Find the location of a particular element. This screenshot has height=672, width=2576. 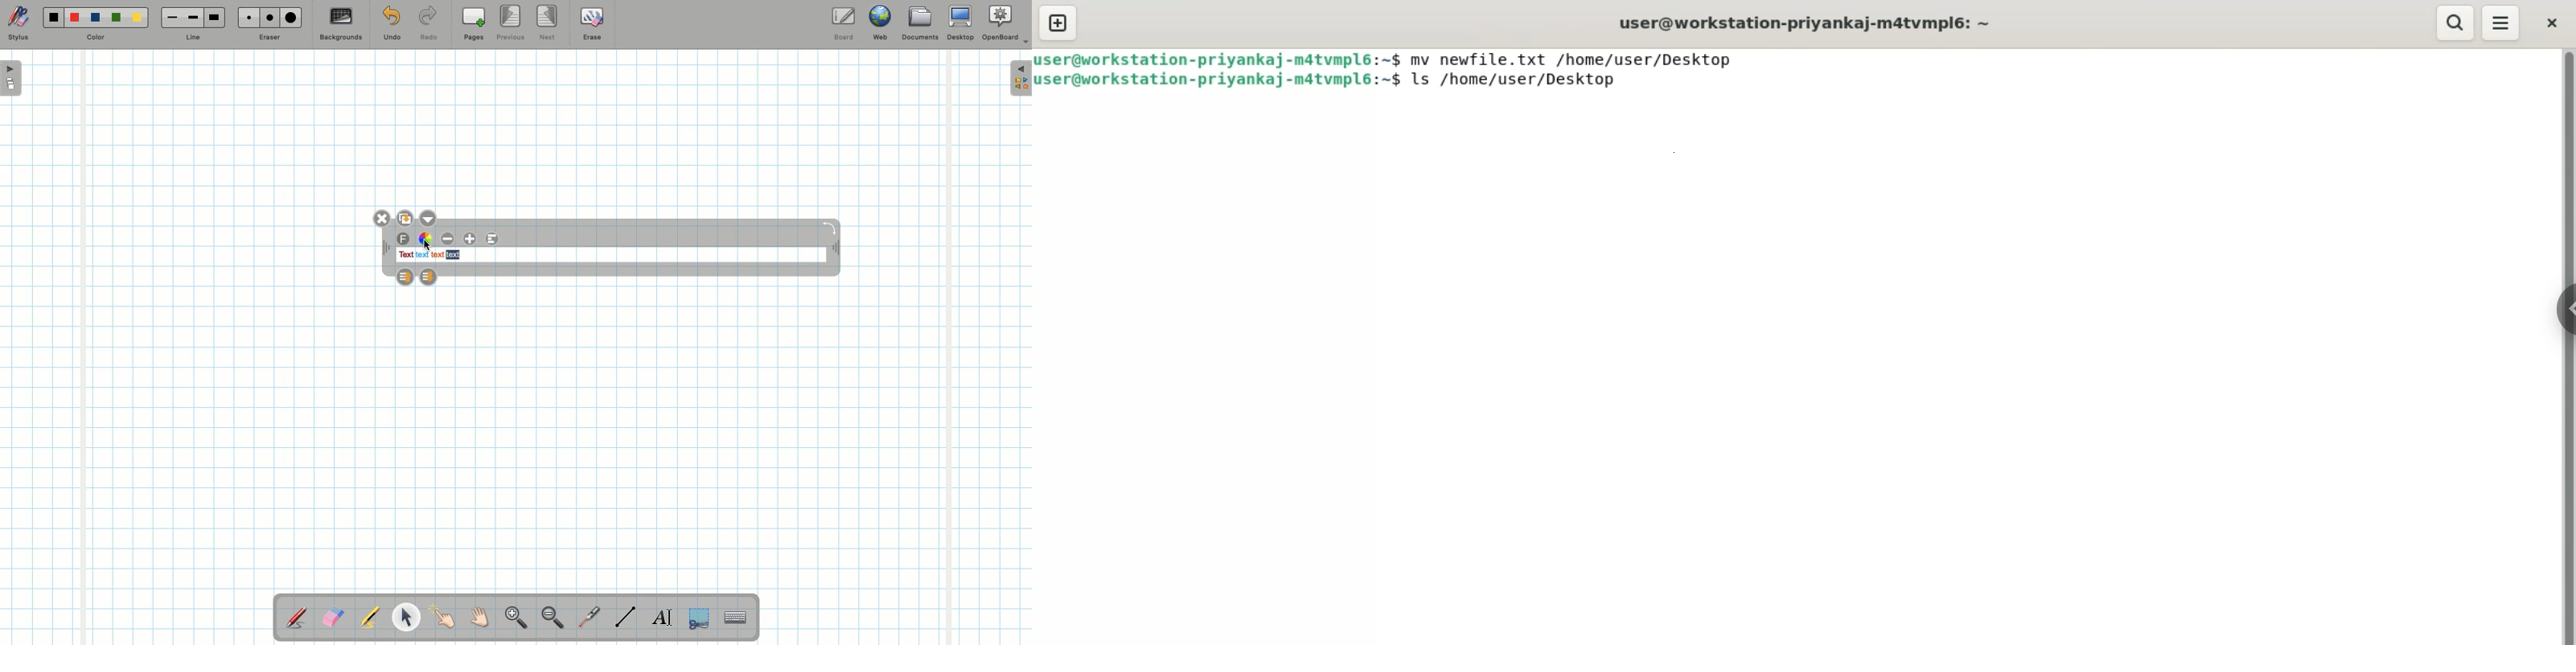

text is located at coordinates (421, 255).